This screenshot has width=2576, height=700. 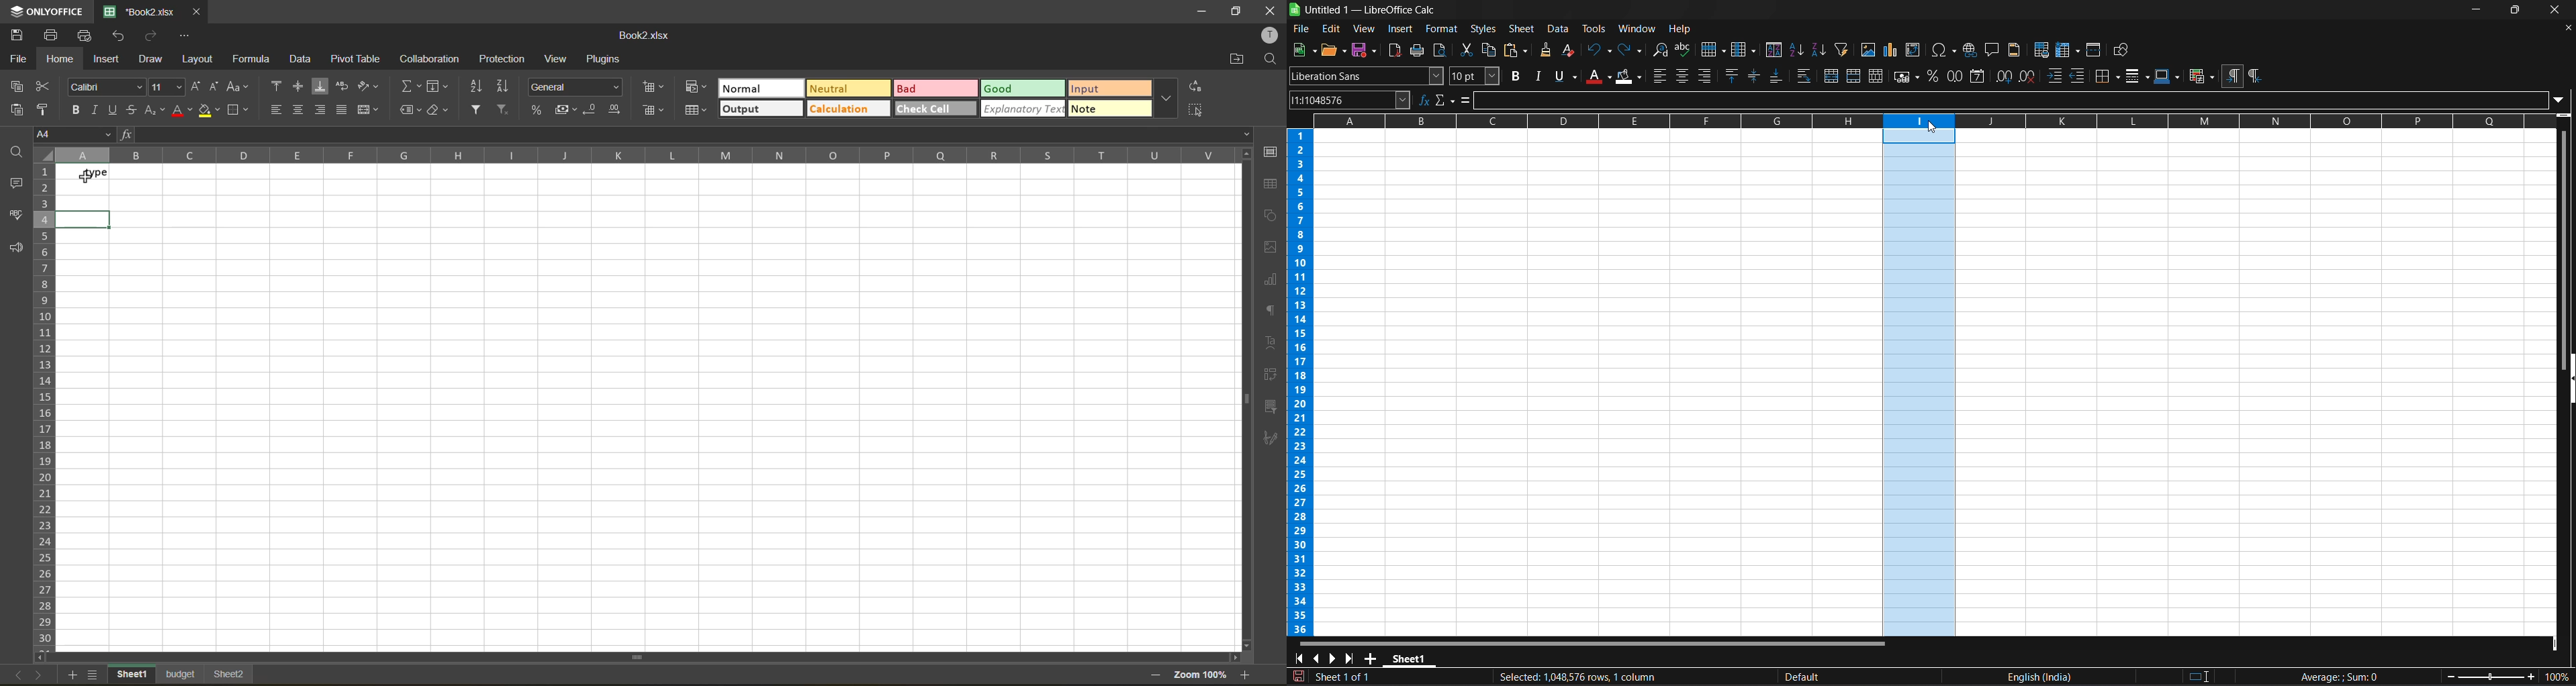 I want to click on home, so click(x=60, y=58).